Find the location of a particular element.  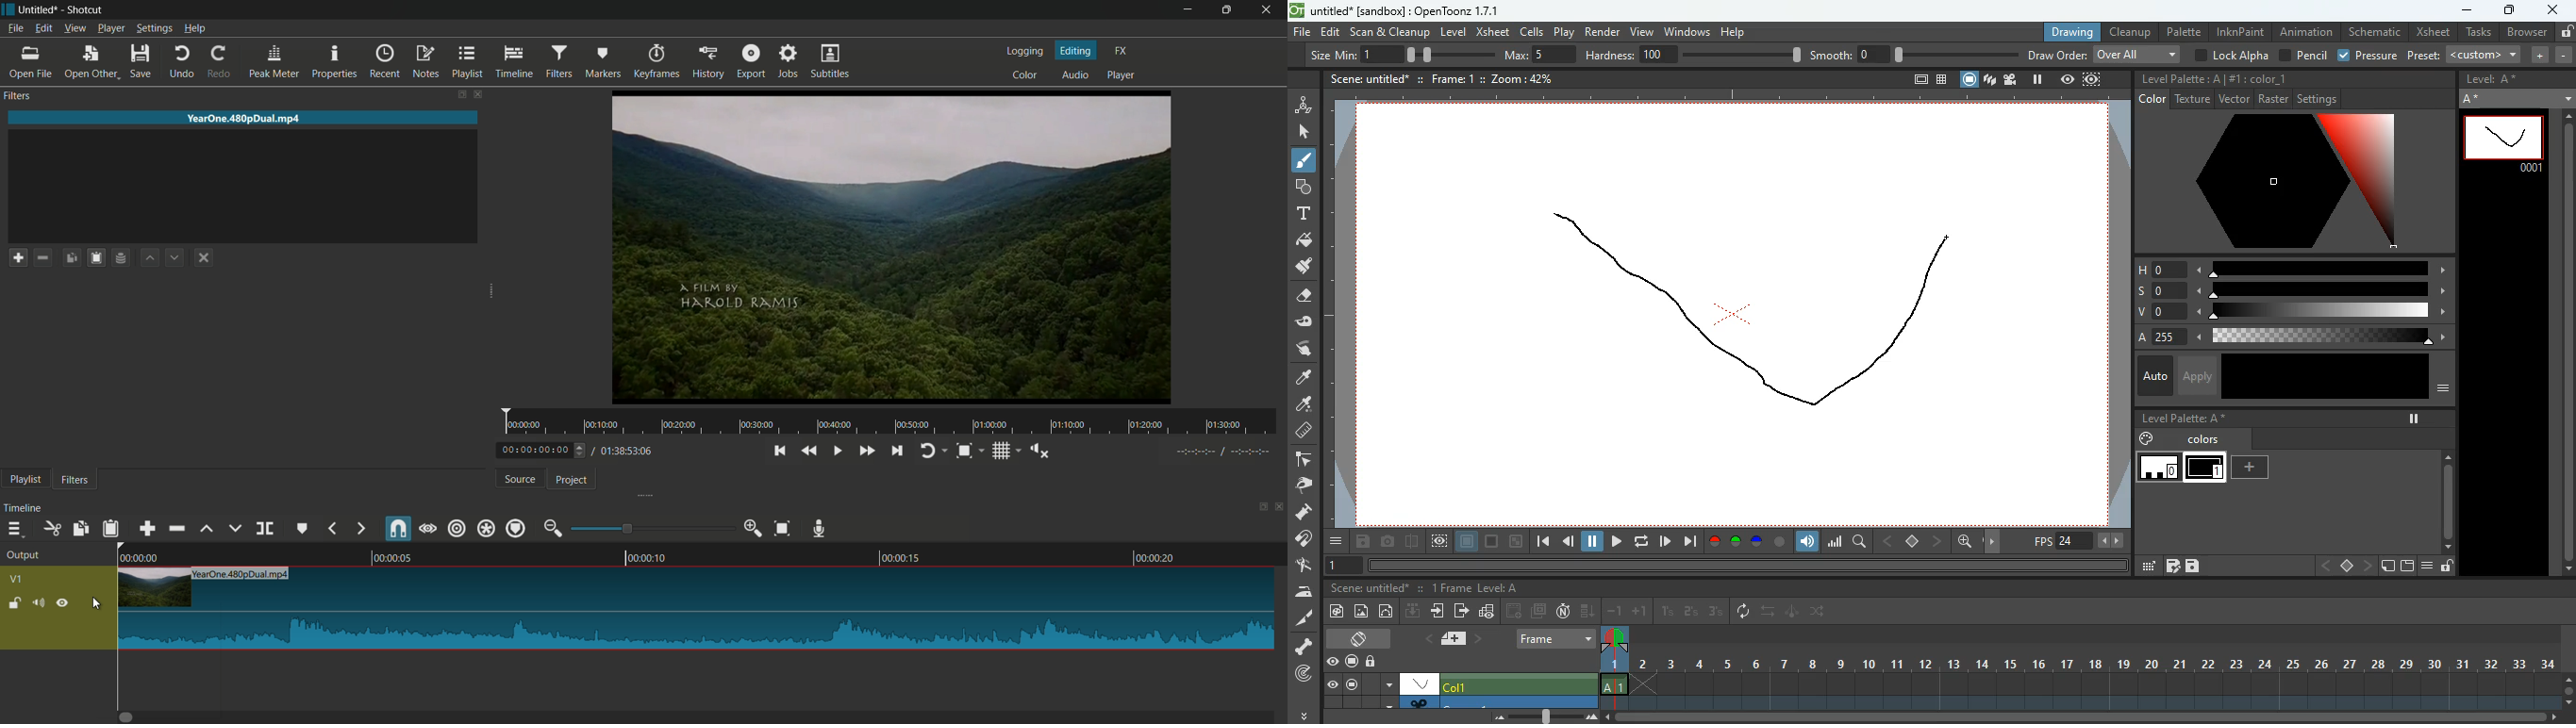

frame is located at coordinates (1444, 77).